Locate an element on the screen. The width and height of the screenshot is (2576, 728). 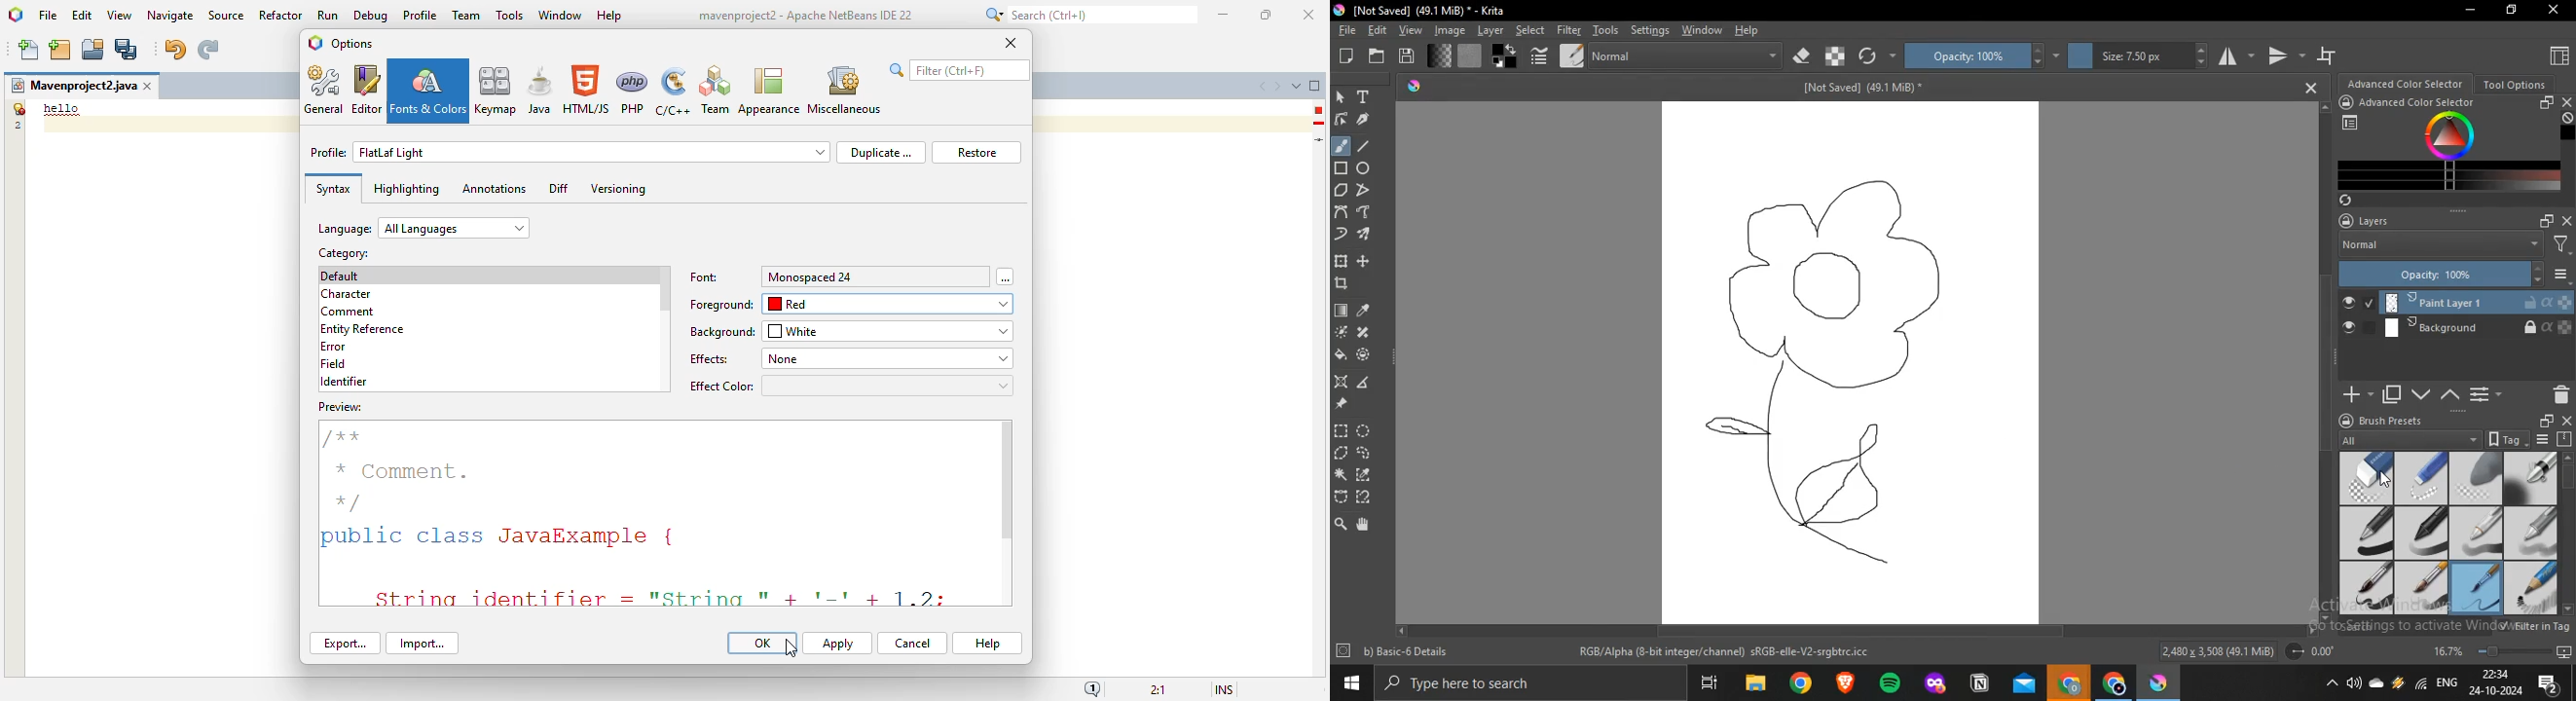
mask down is located at coordinates (2421, 393).